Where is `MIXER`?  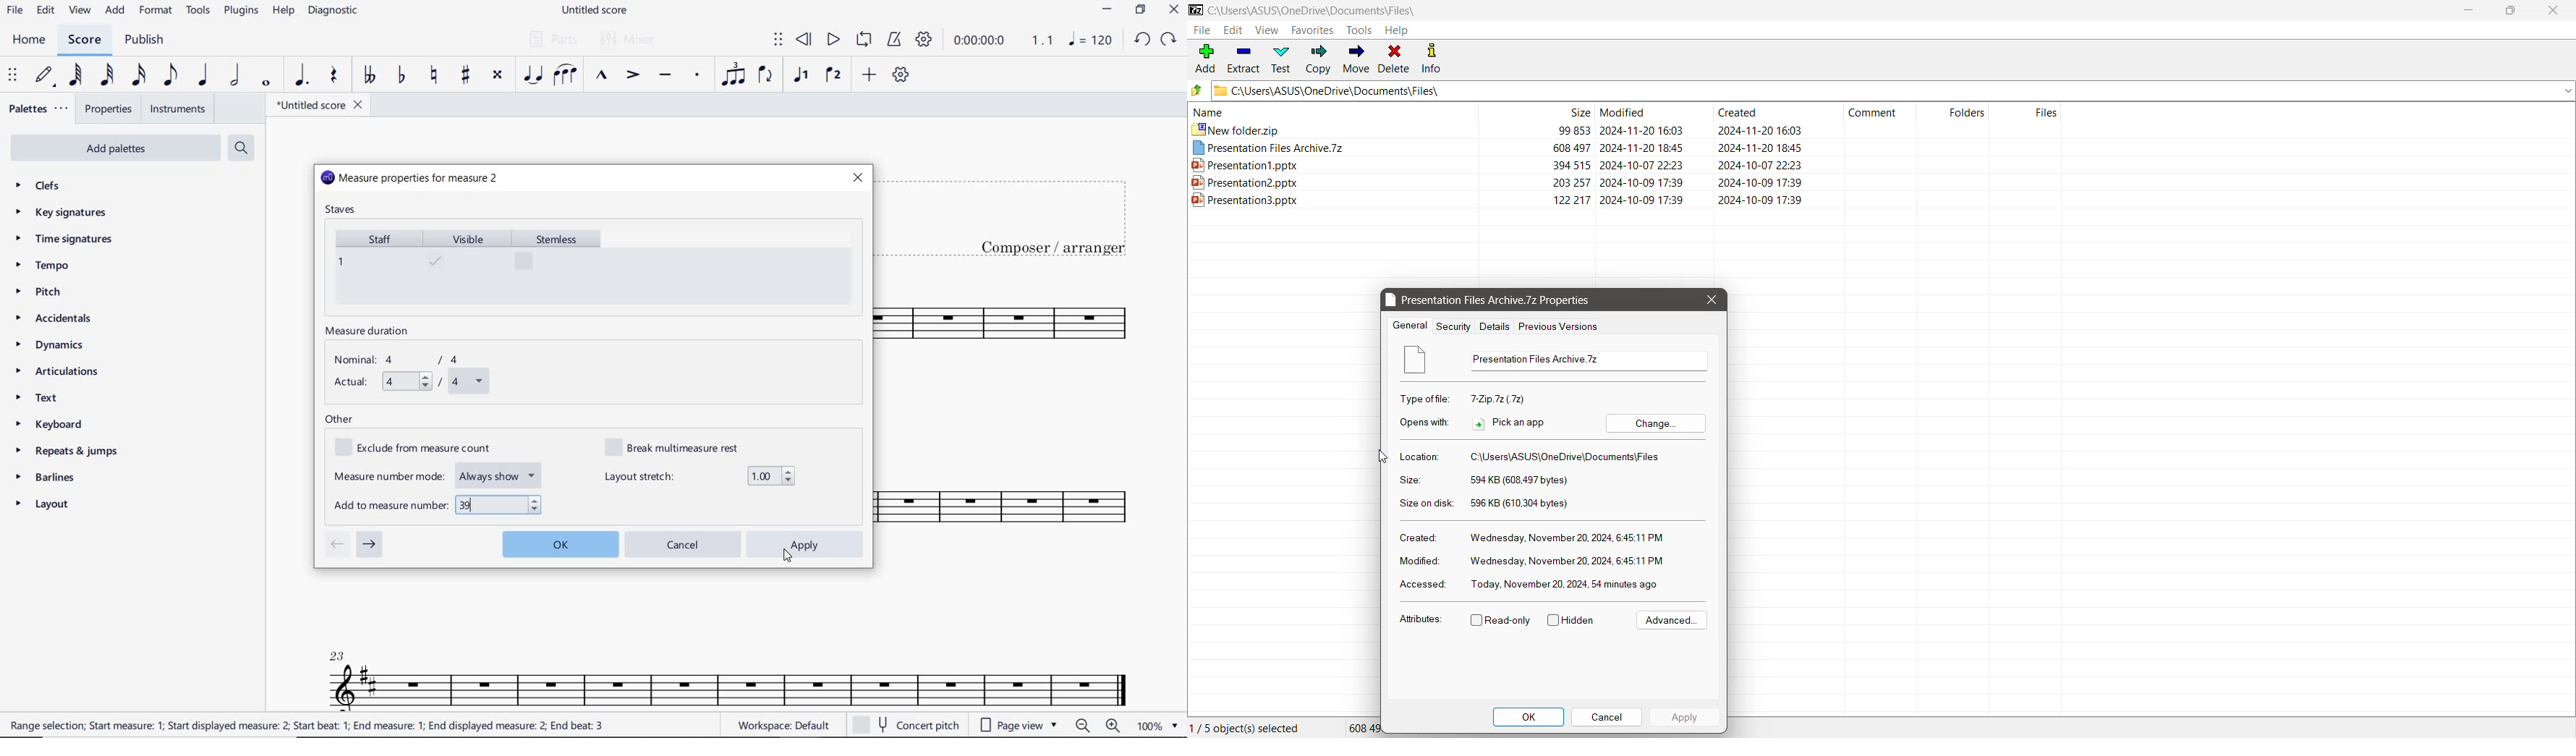 MIXER is located at coordinates (628, 40).